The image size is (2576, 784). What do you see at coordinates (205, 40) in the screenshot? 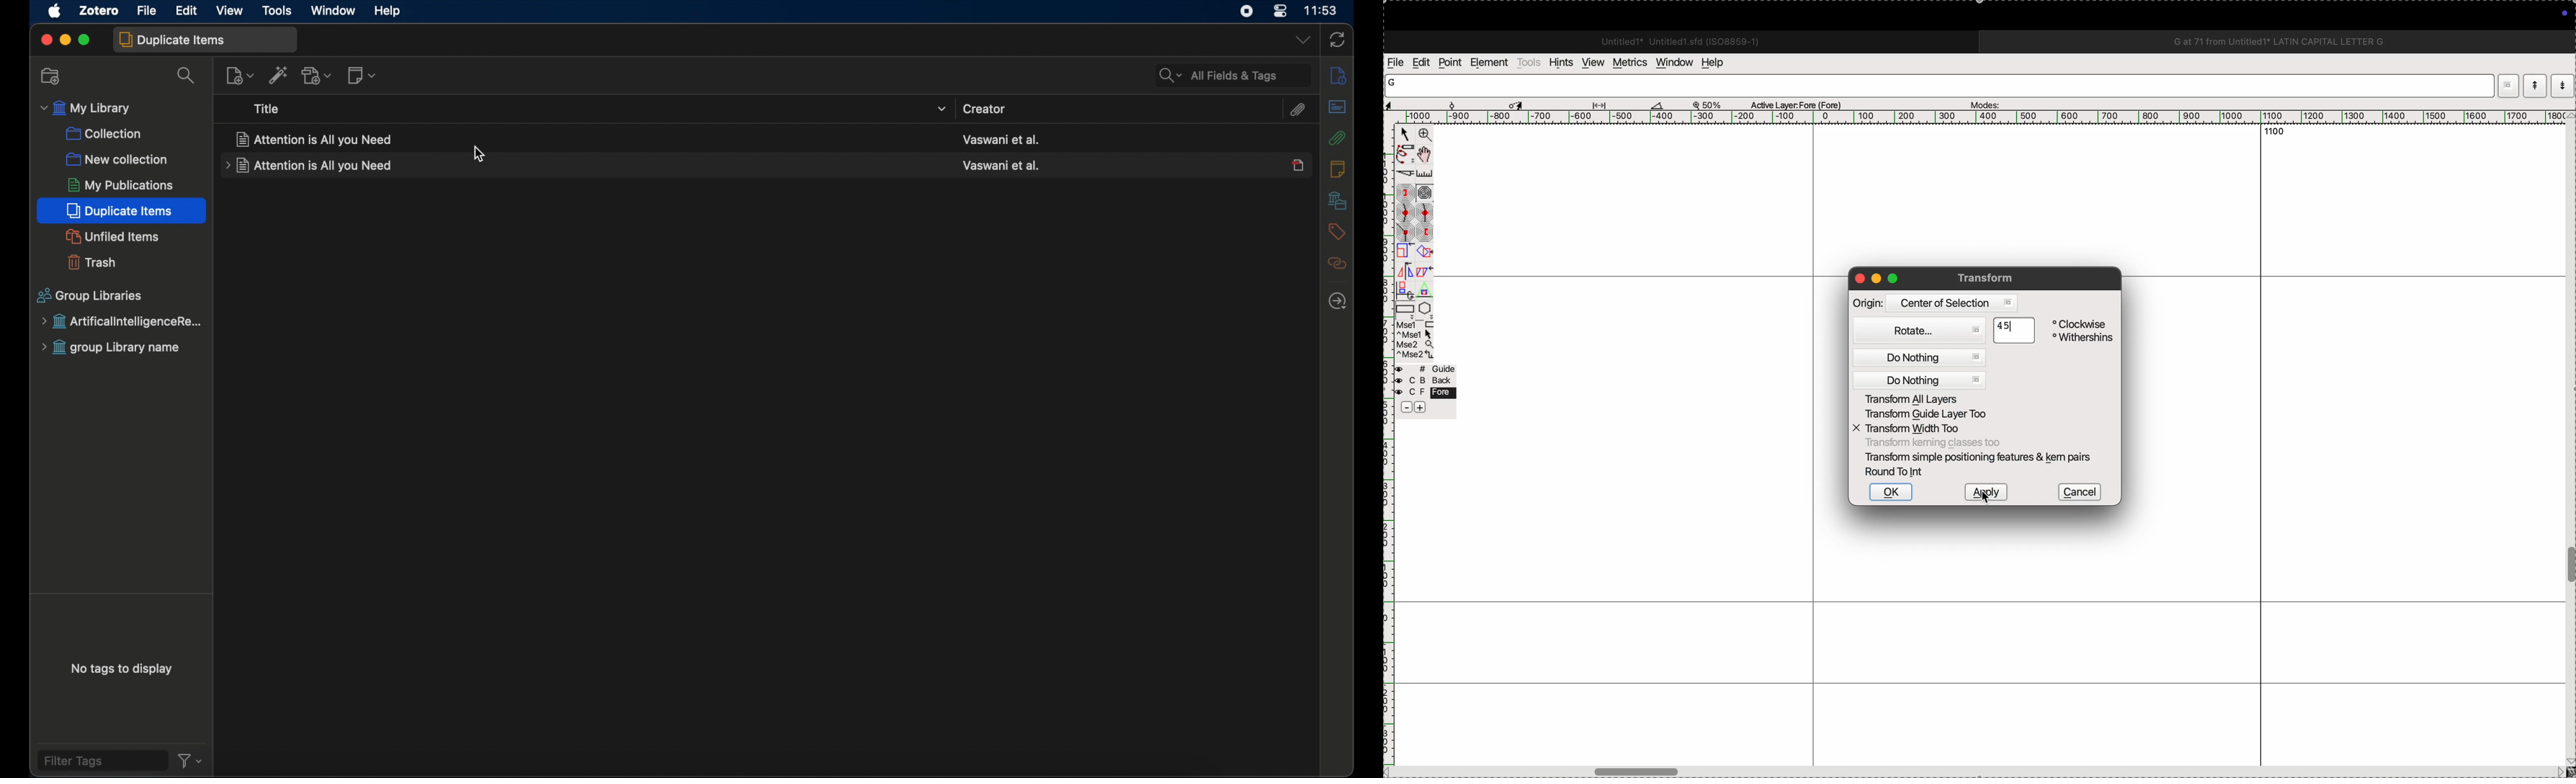
I see `duplicate items tab` at bounding box center [205, 40].